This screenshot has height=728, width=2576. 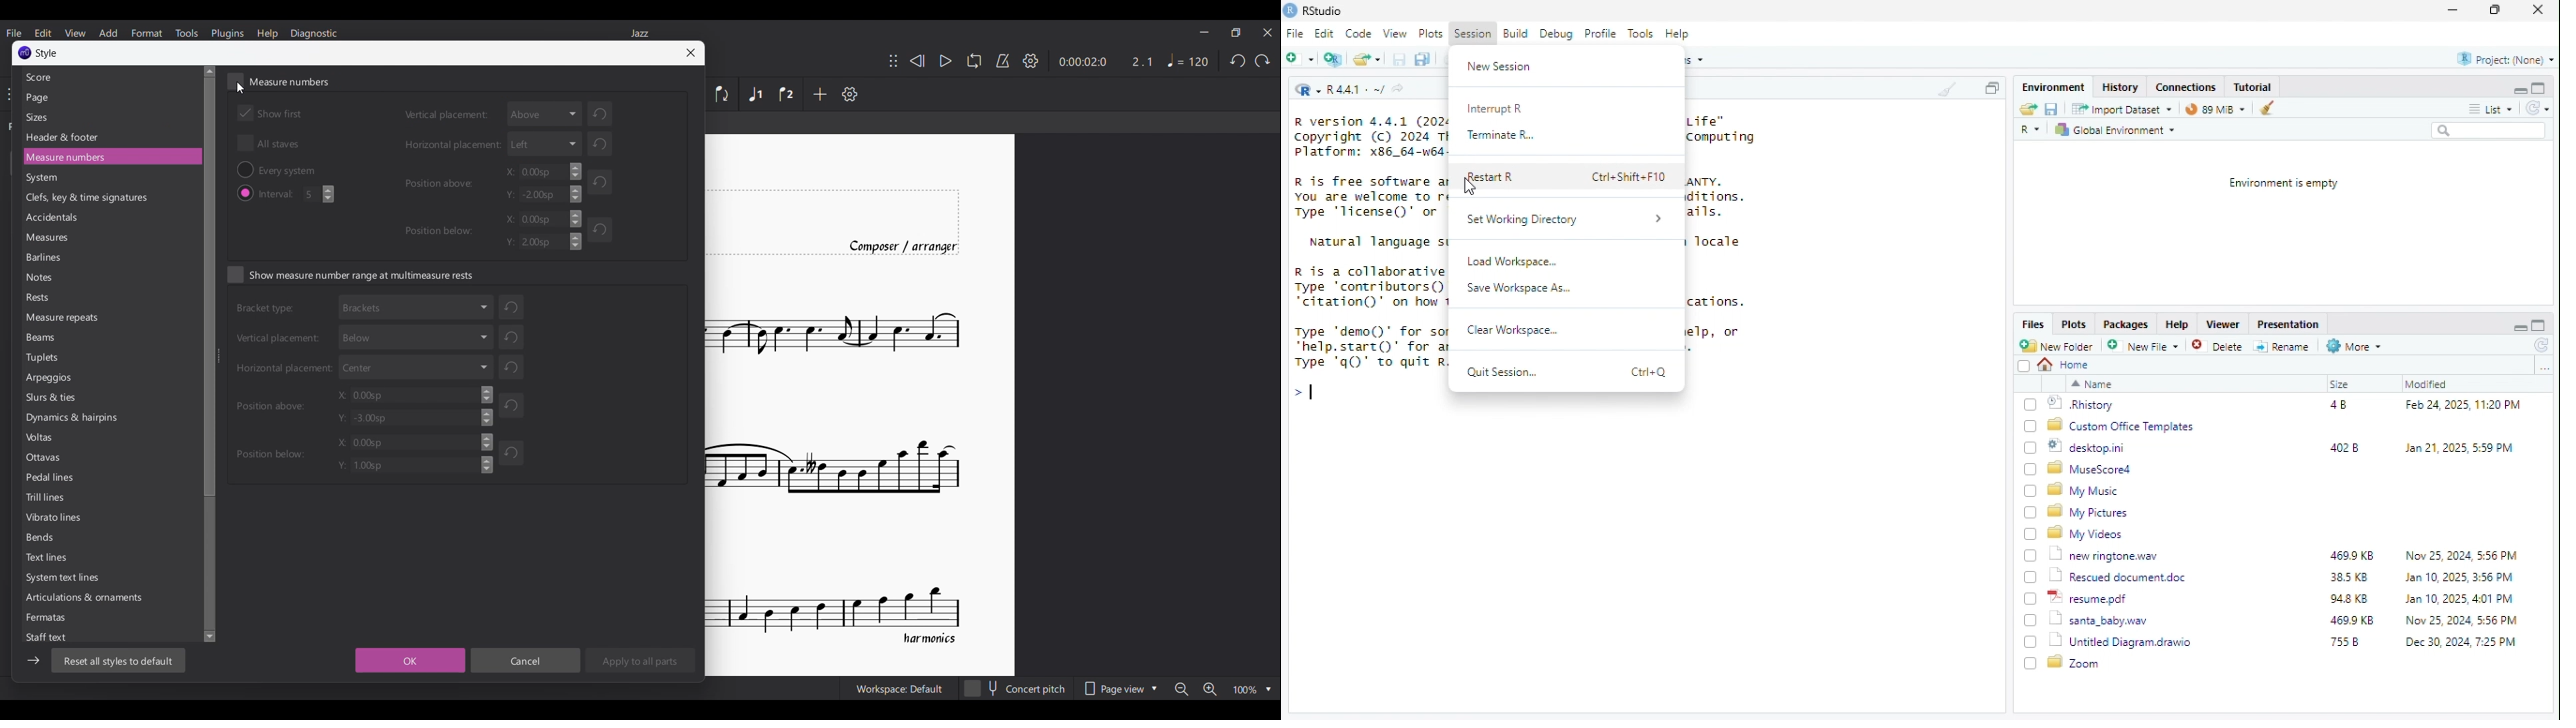 What do you see at coordinates (2034, 323) in the screenshot?
I see `Files` at bounding box center [2034, 323].